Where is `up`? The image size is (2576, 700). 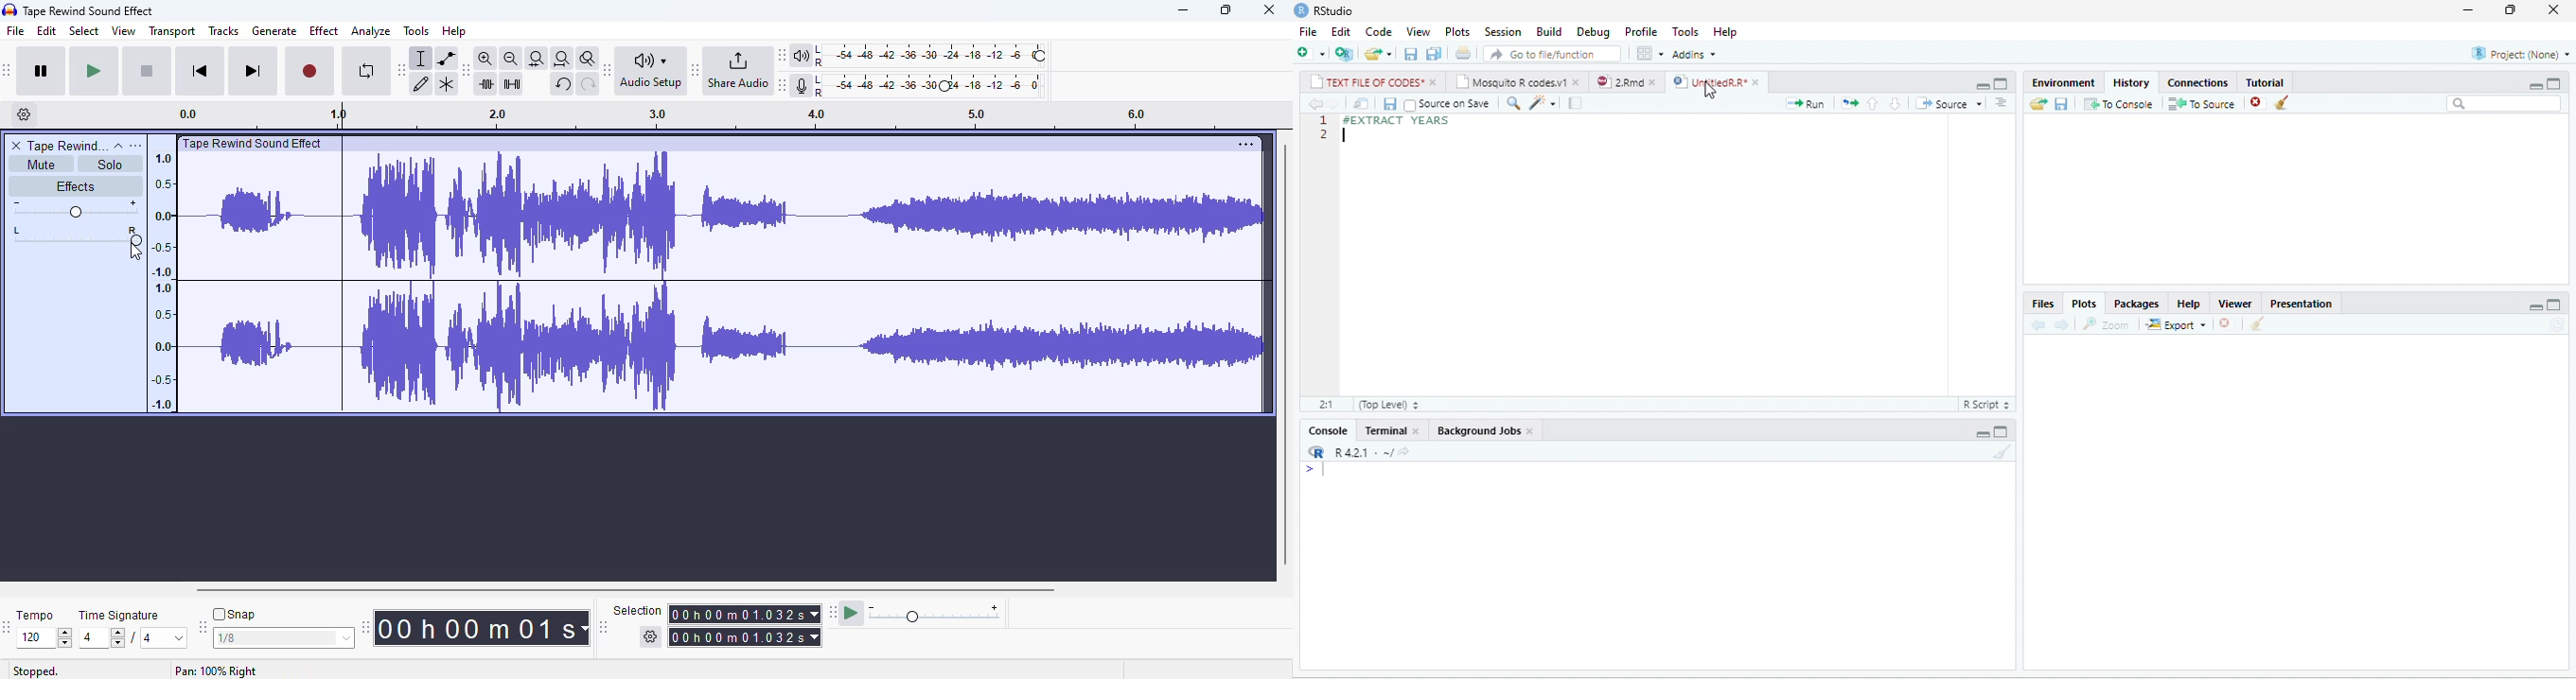 up is located at coordinates (1872, 103).